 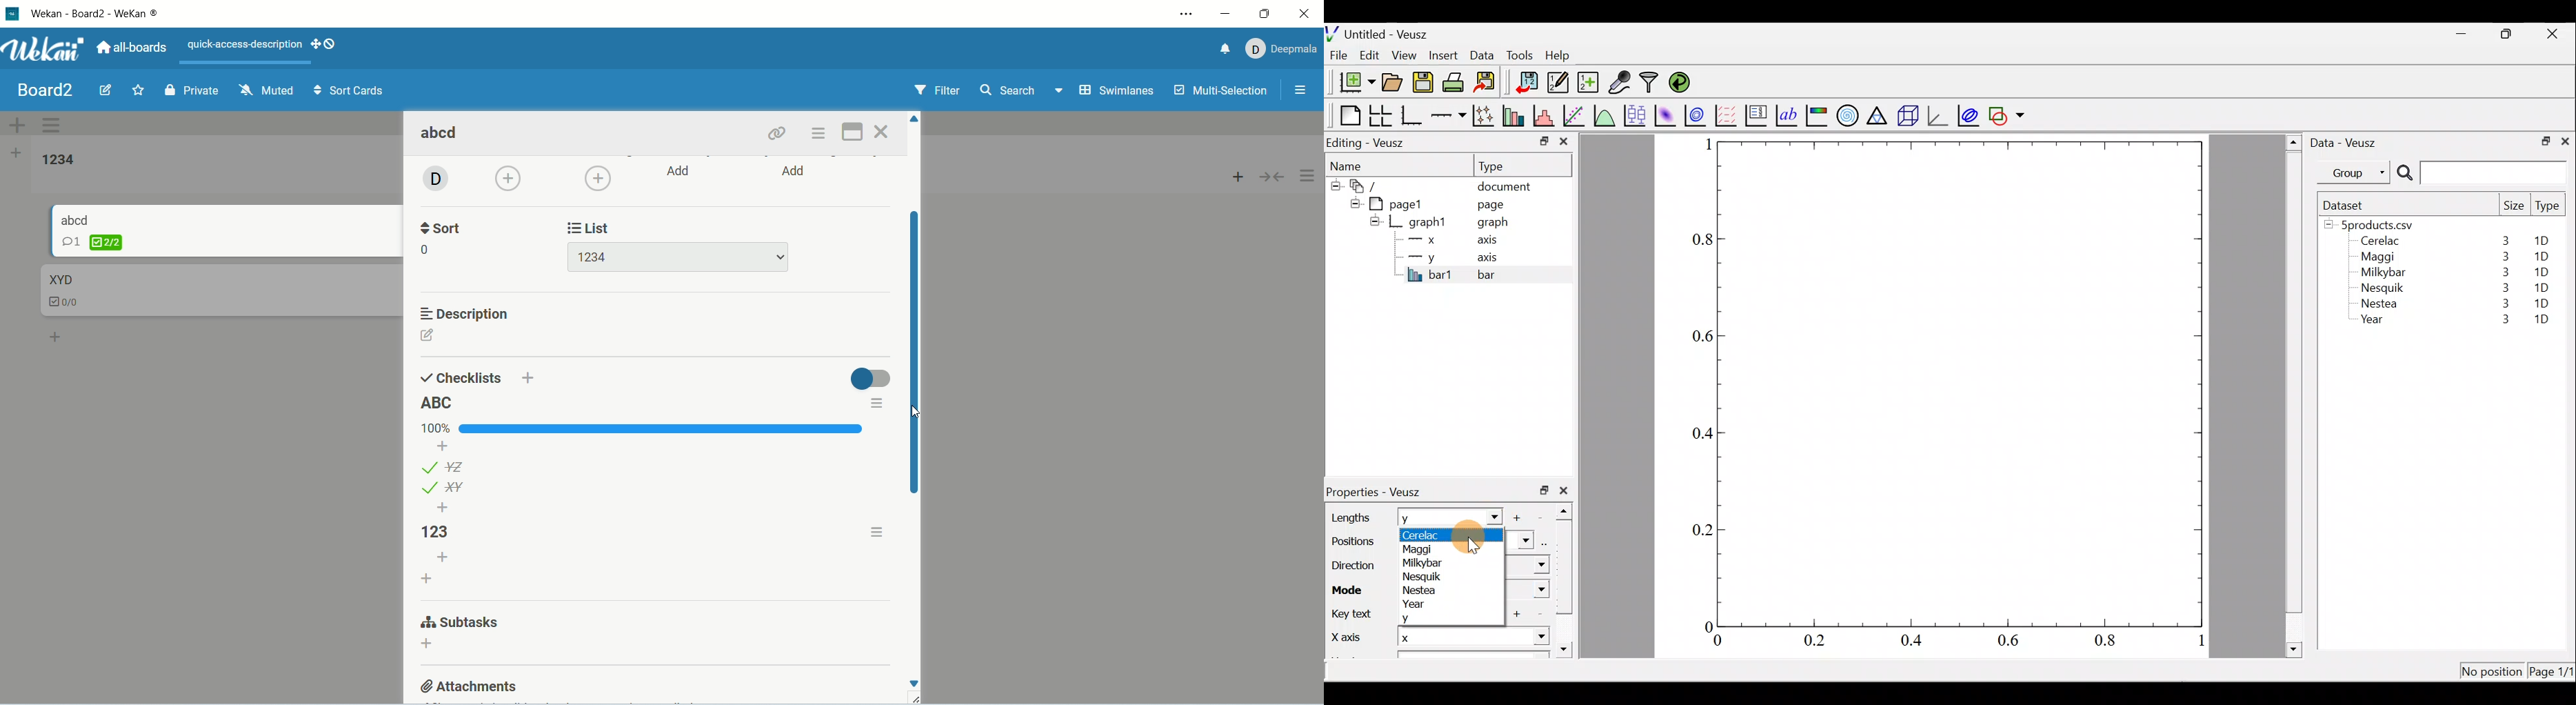 What do you see at coordinates (1636, 115) in the screenshot?
I see `Plot box plots` at bounding box center [1636, 115].